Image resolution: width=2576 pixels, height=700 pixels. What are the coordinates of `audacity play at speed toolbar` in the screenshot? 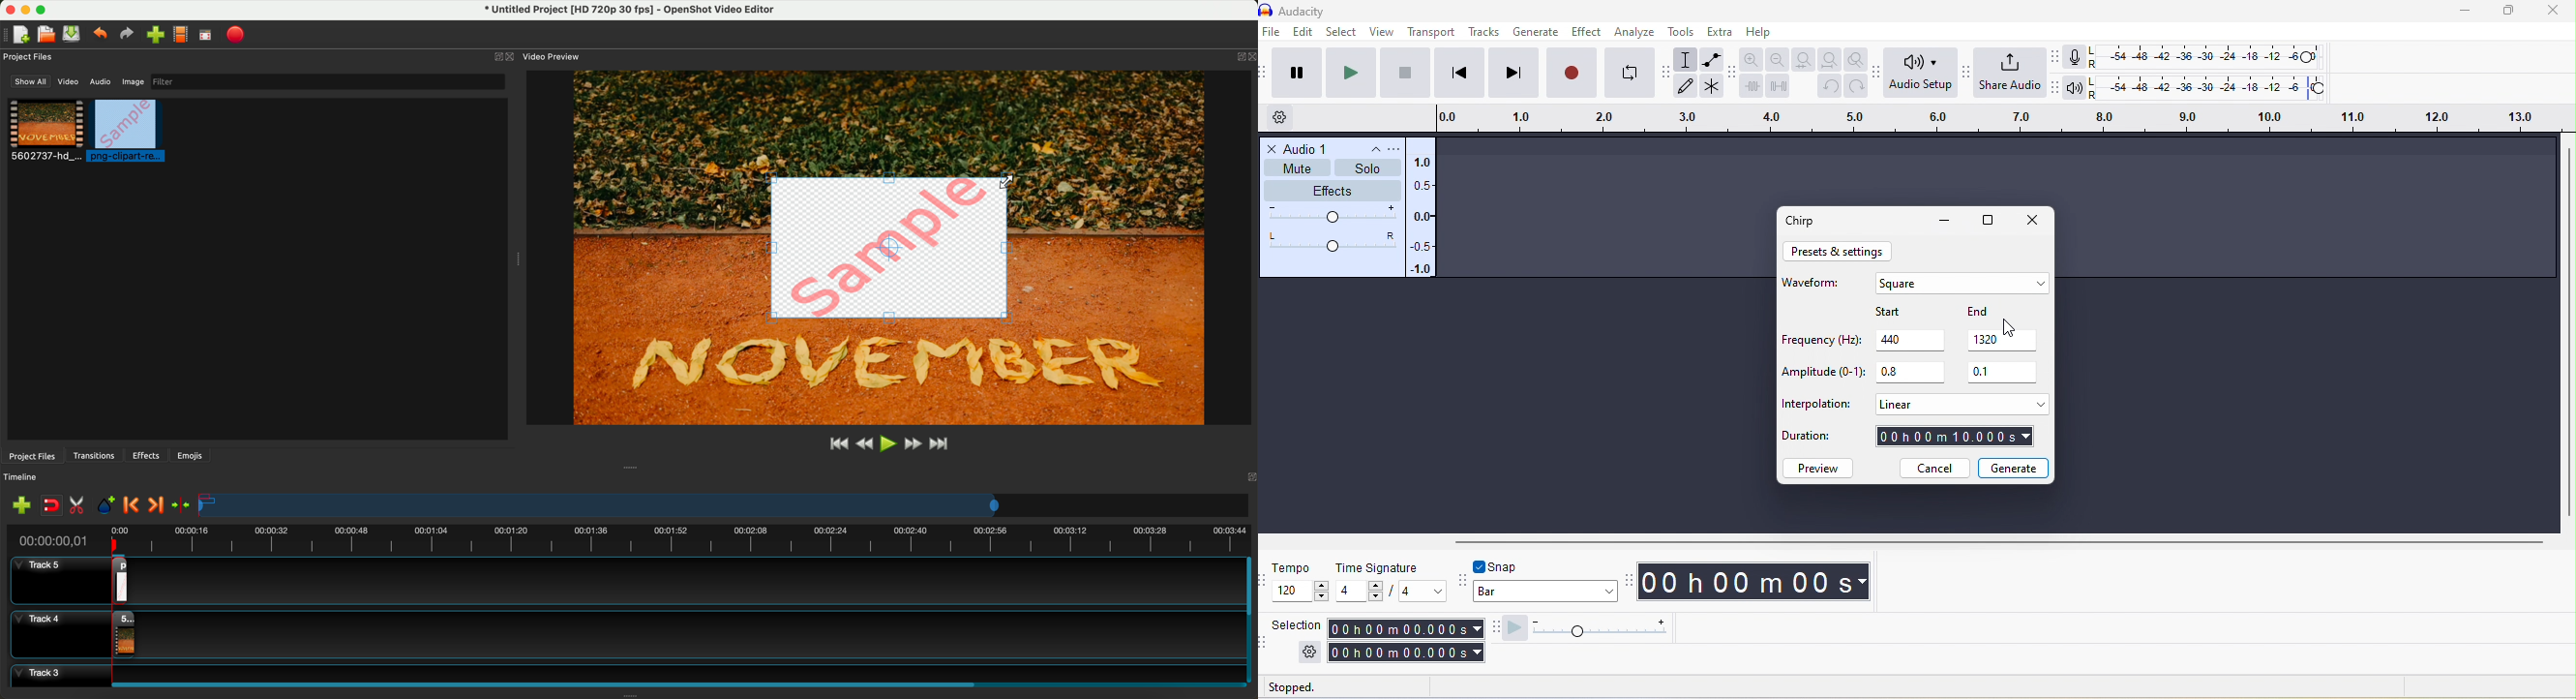 It's located at (1493, 628).